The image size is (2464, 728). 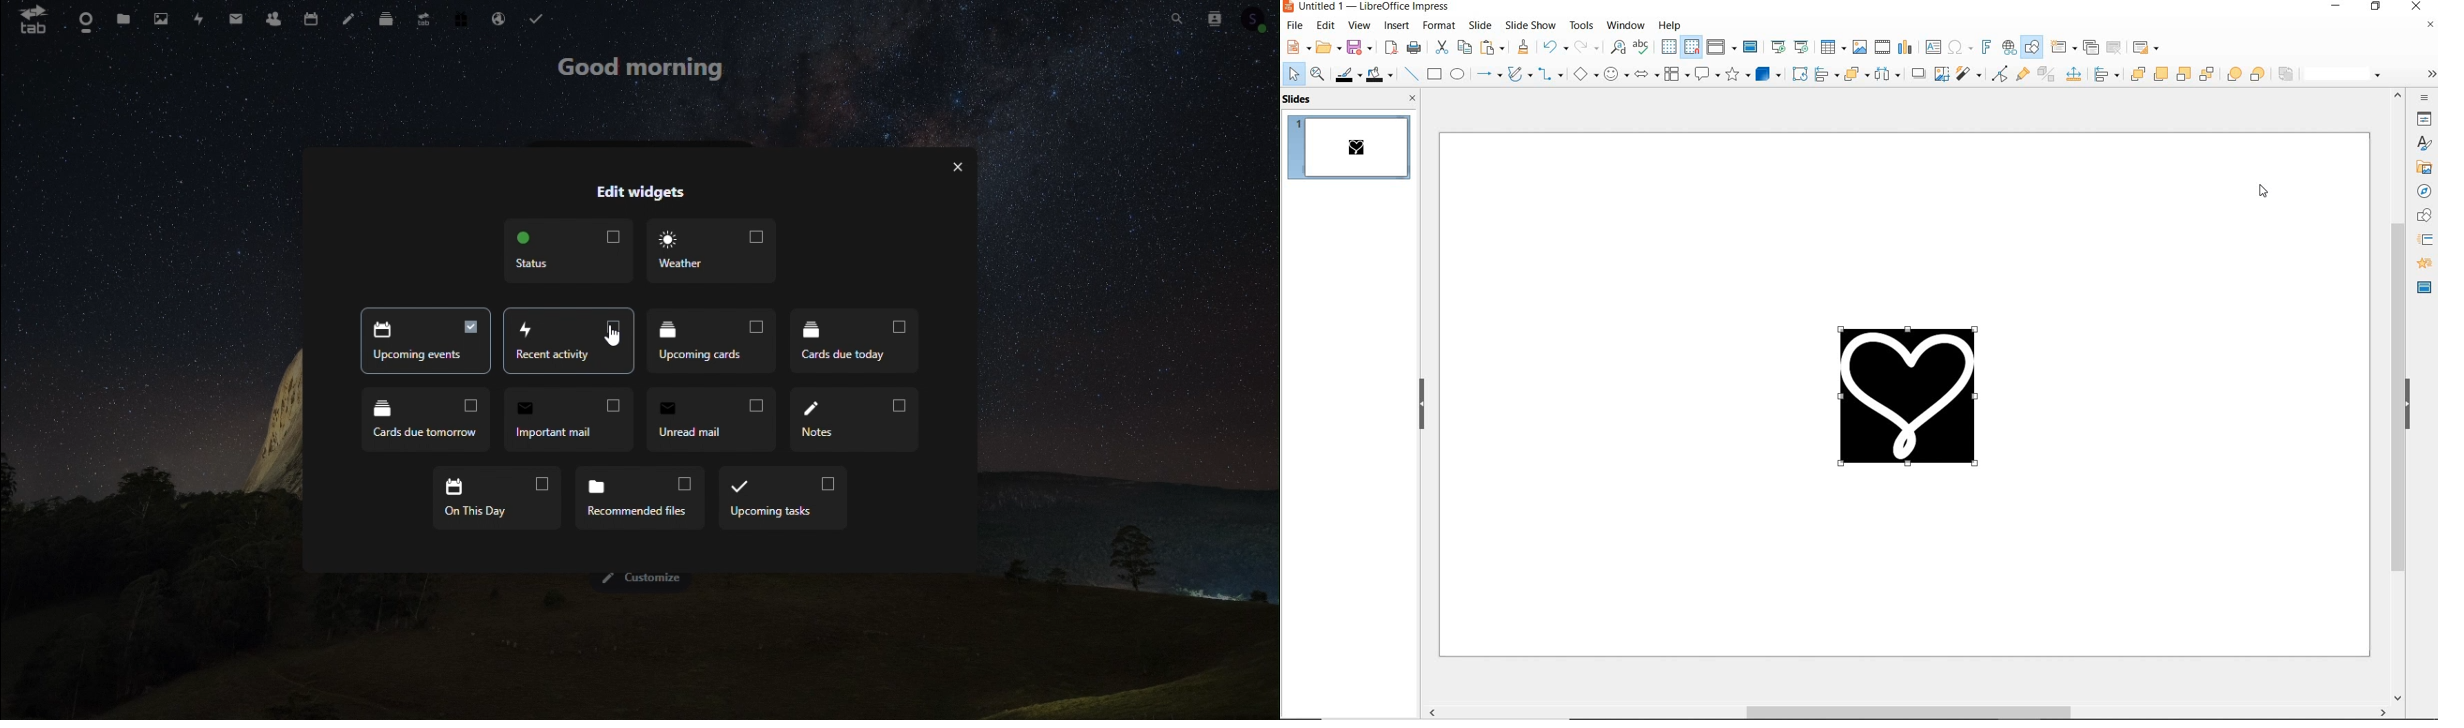 I want to click on spelling, so click(x=1642, y=47).